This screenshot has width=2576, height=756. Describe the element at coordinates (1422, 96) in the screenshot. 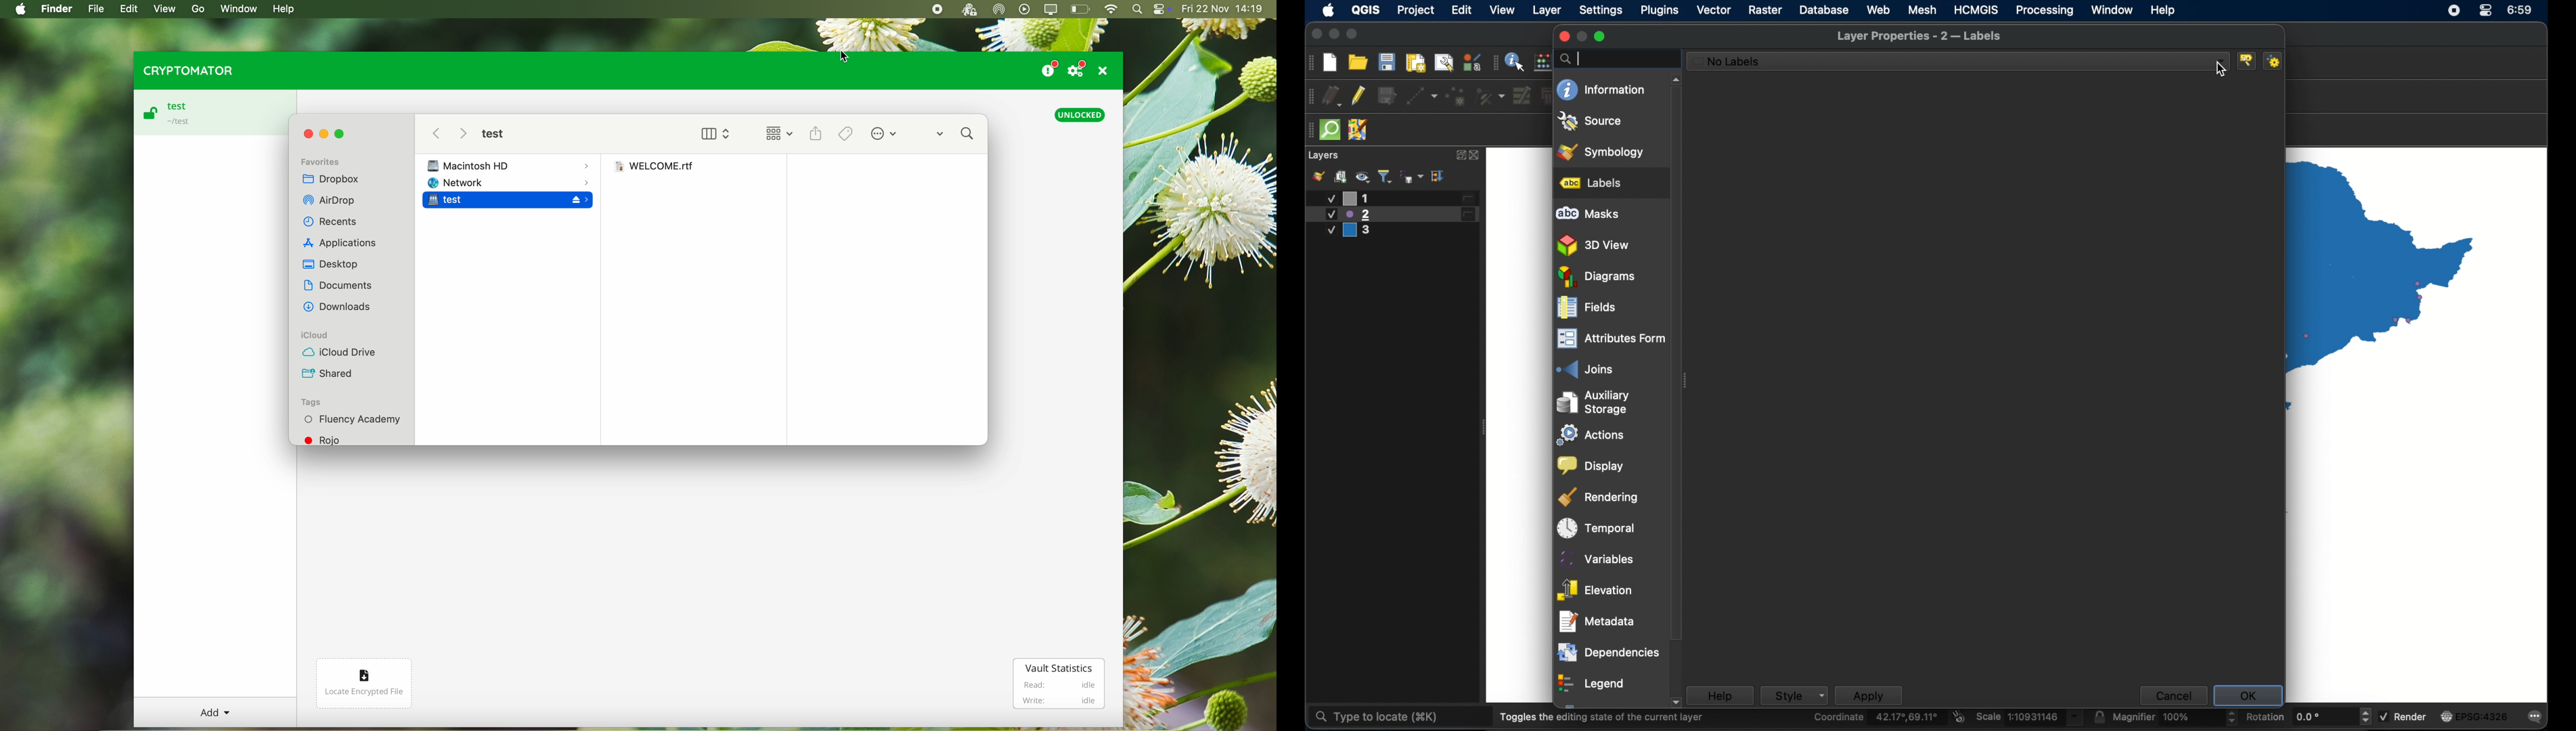

I see `digitize  with segment` at that location.